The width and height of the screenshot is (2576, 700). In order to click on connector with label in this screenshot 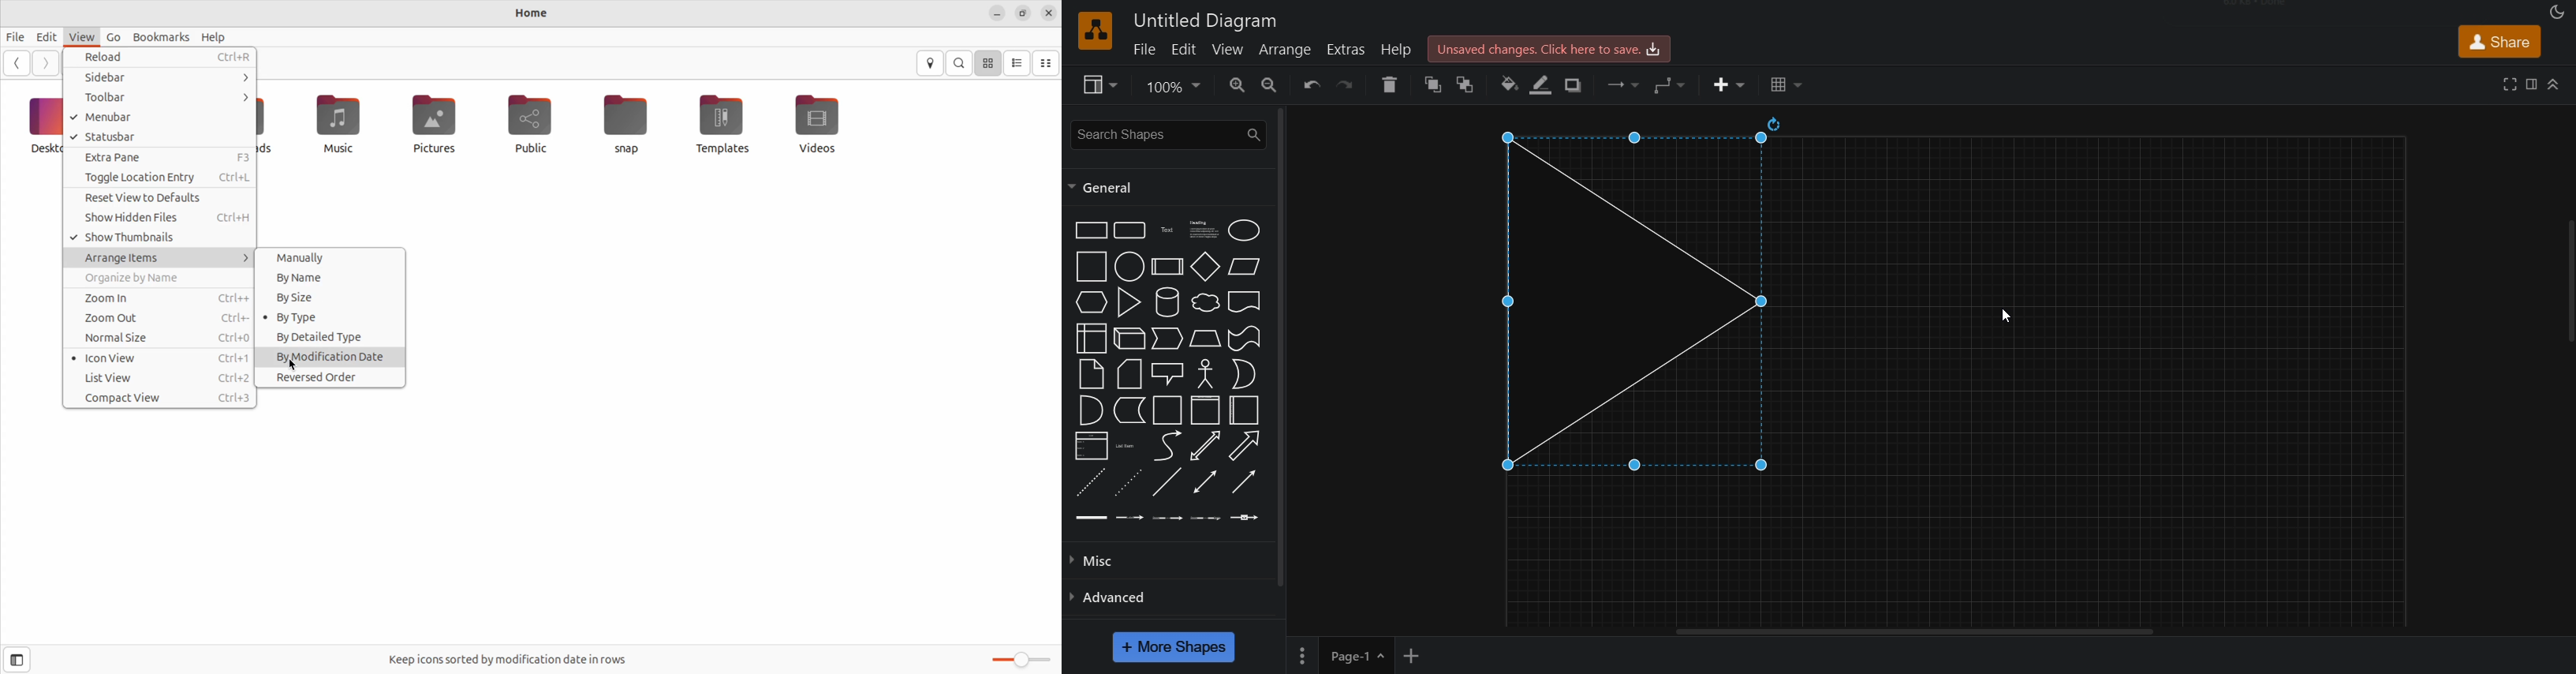, I will do `click(1131, 517)`.